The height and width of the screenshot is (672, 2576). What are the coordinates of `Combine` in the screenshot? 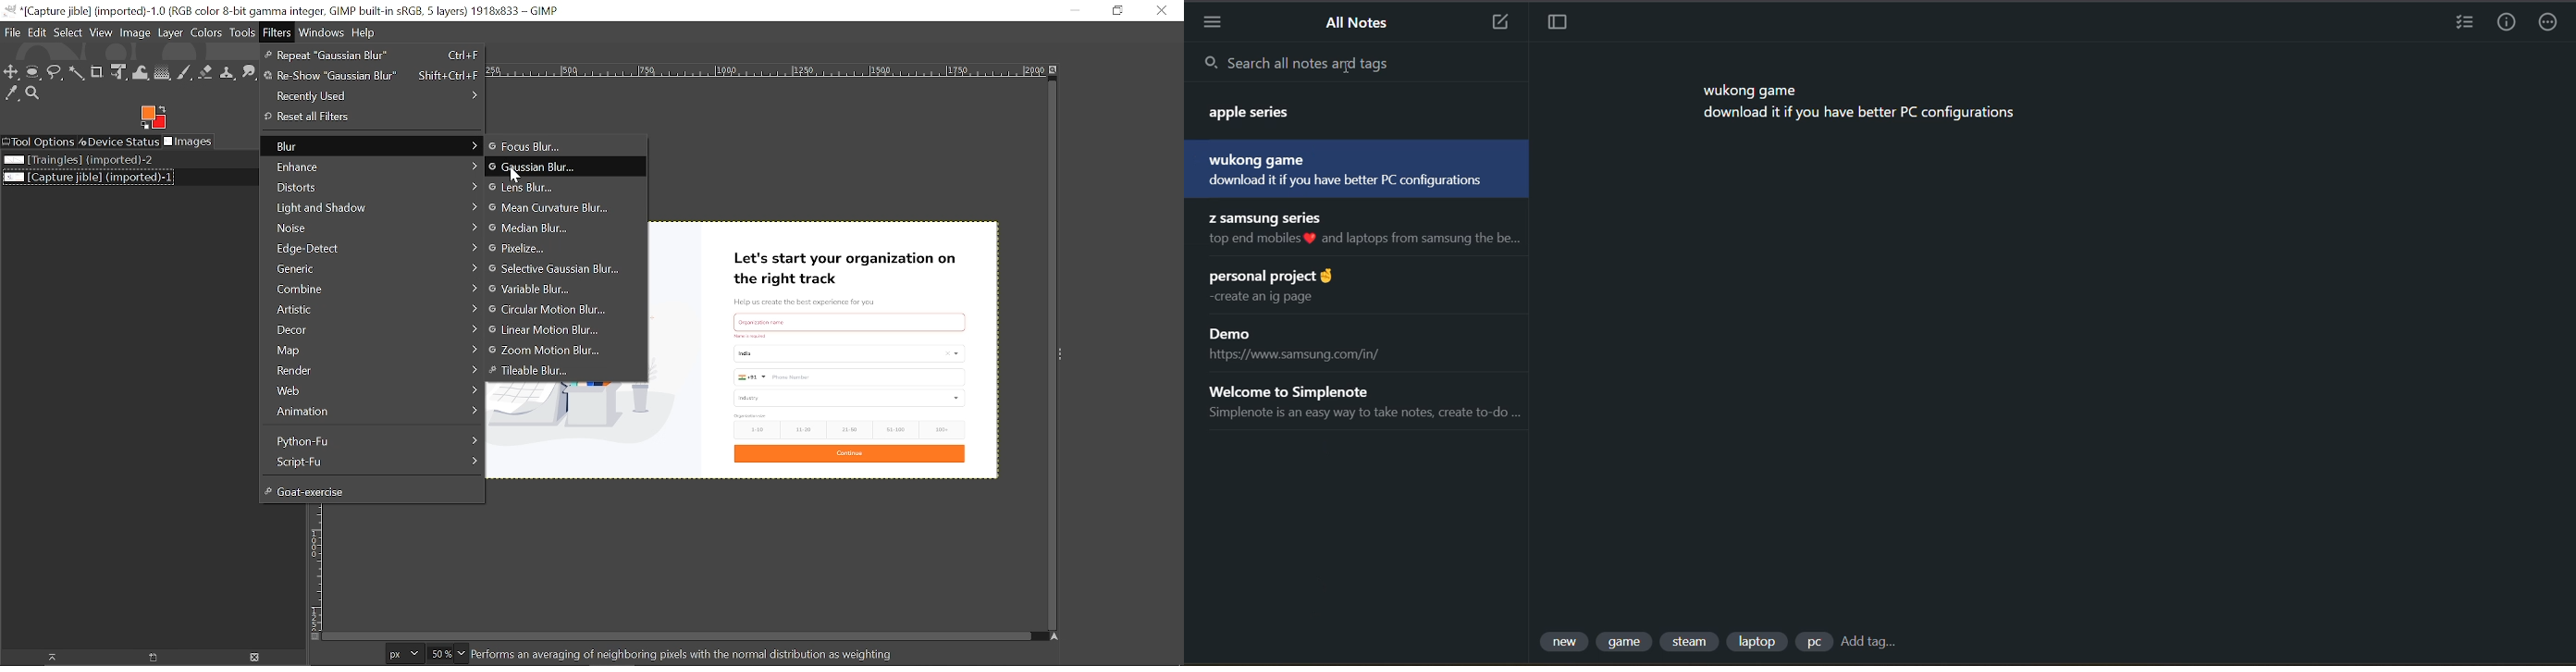 It's located at (372, 289).